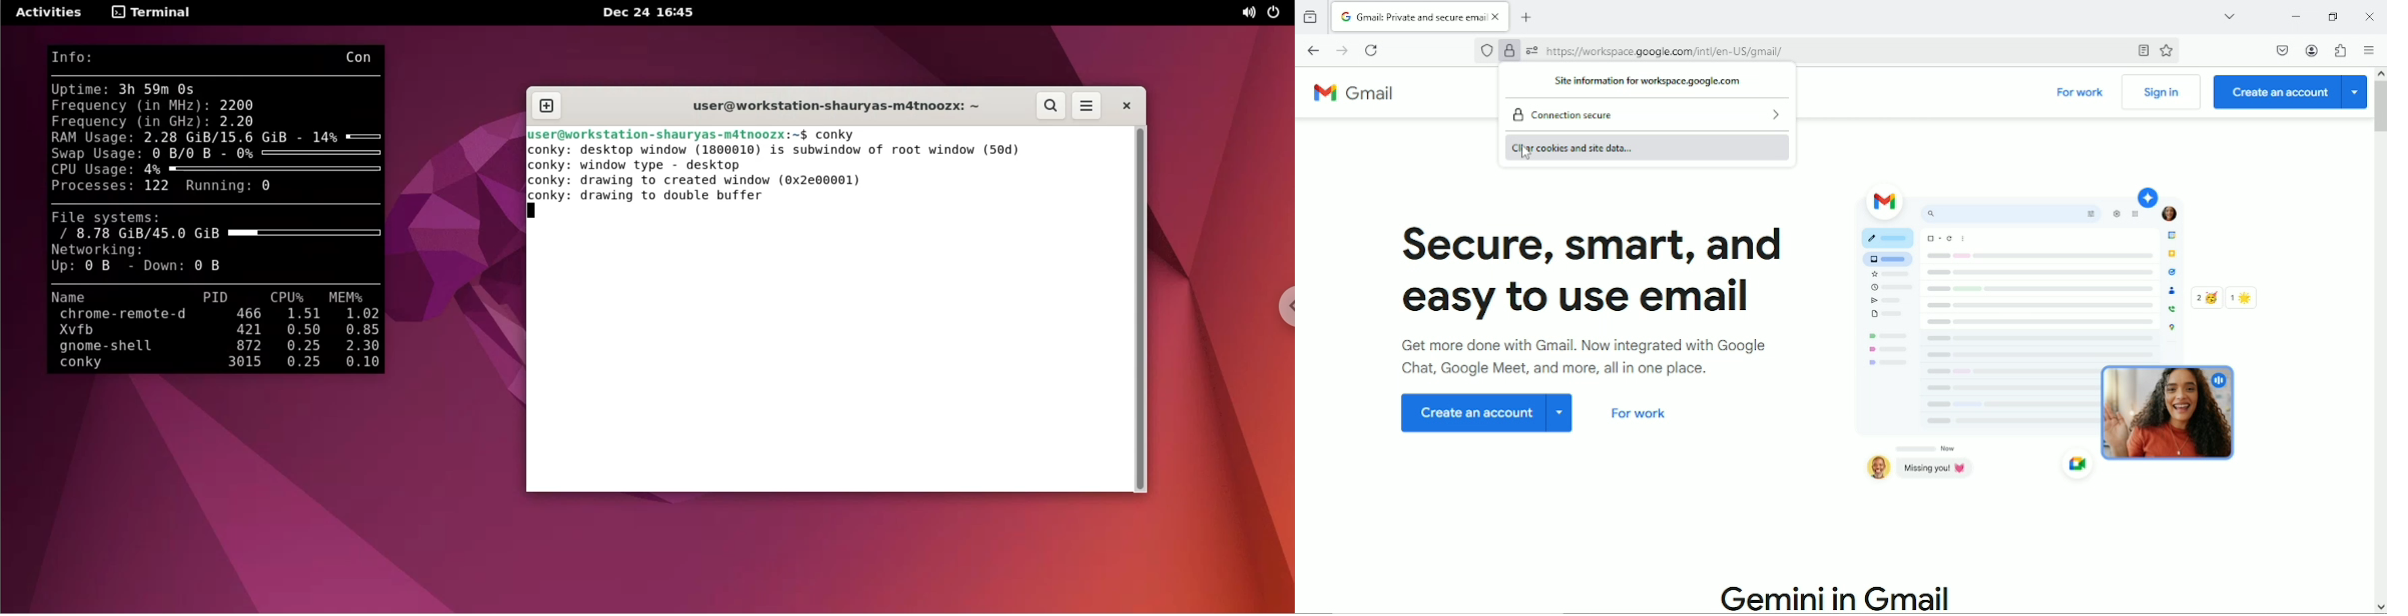 The image size is (2408, 616). I want to click on Toggle reader view, so click(2141, 51).